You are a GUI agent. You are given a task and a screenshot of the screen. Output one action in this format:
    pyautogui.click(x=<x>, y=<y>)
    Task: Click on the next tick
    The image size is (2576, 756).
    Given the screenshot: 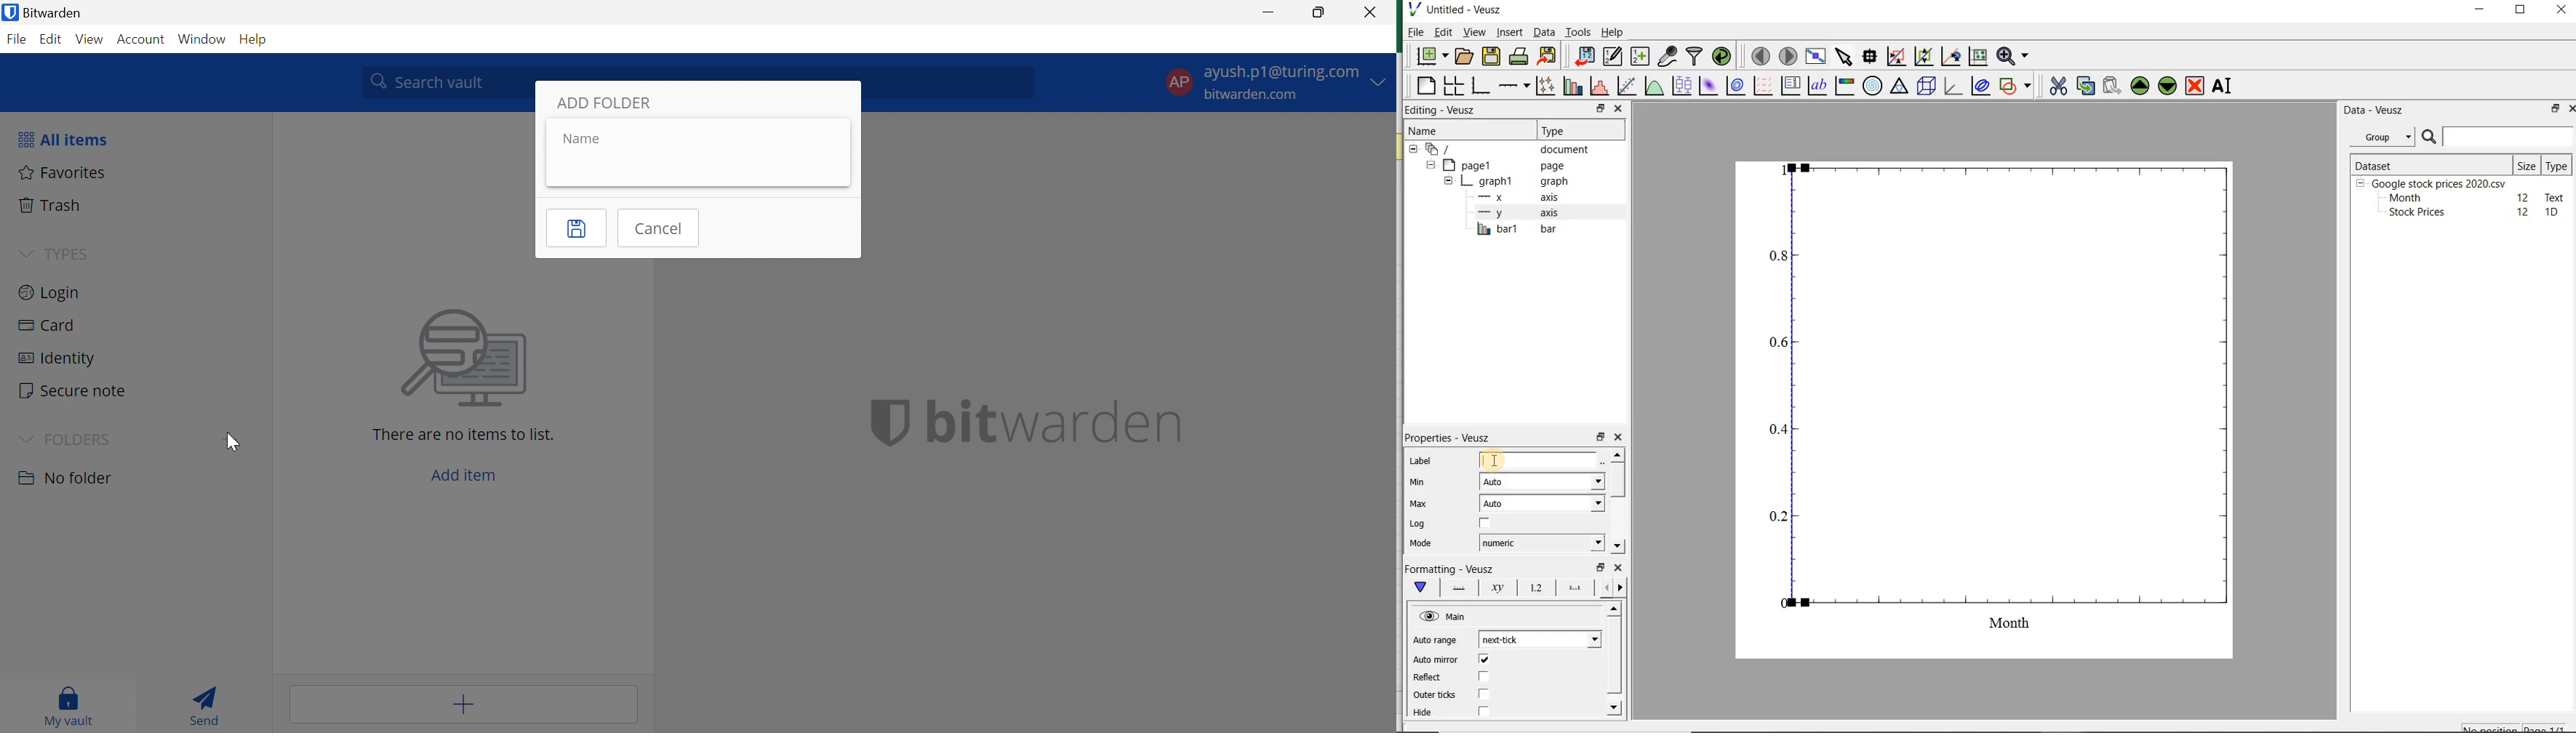 What is the action you would take?
    pyautogui.click(x=1538, y=640)
    